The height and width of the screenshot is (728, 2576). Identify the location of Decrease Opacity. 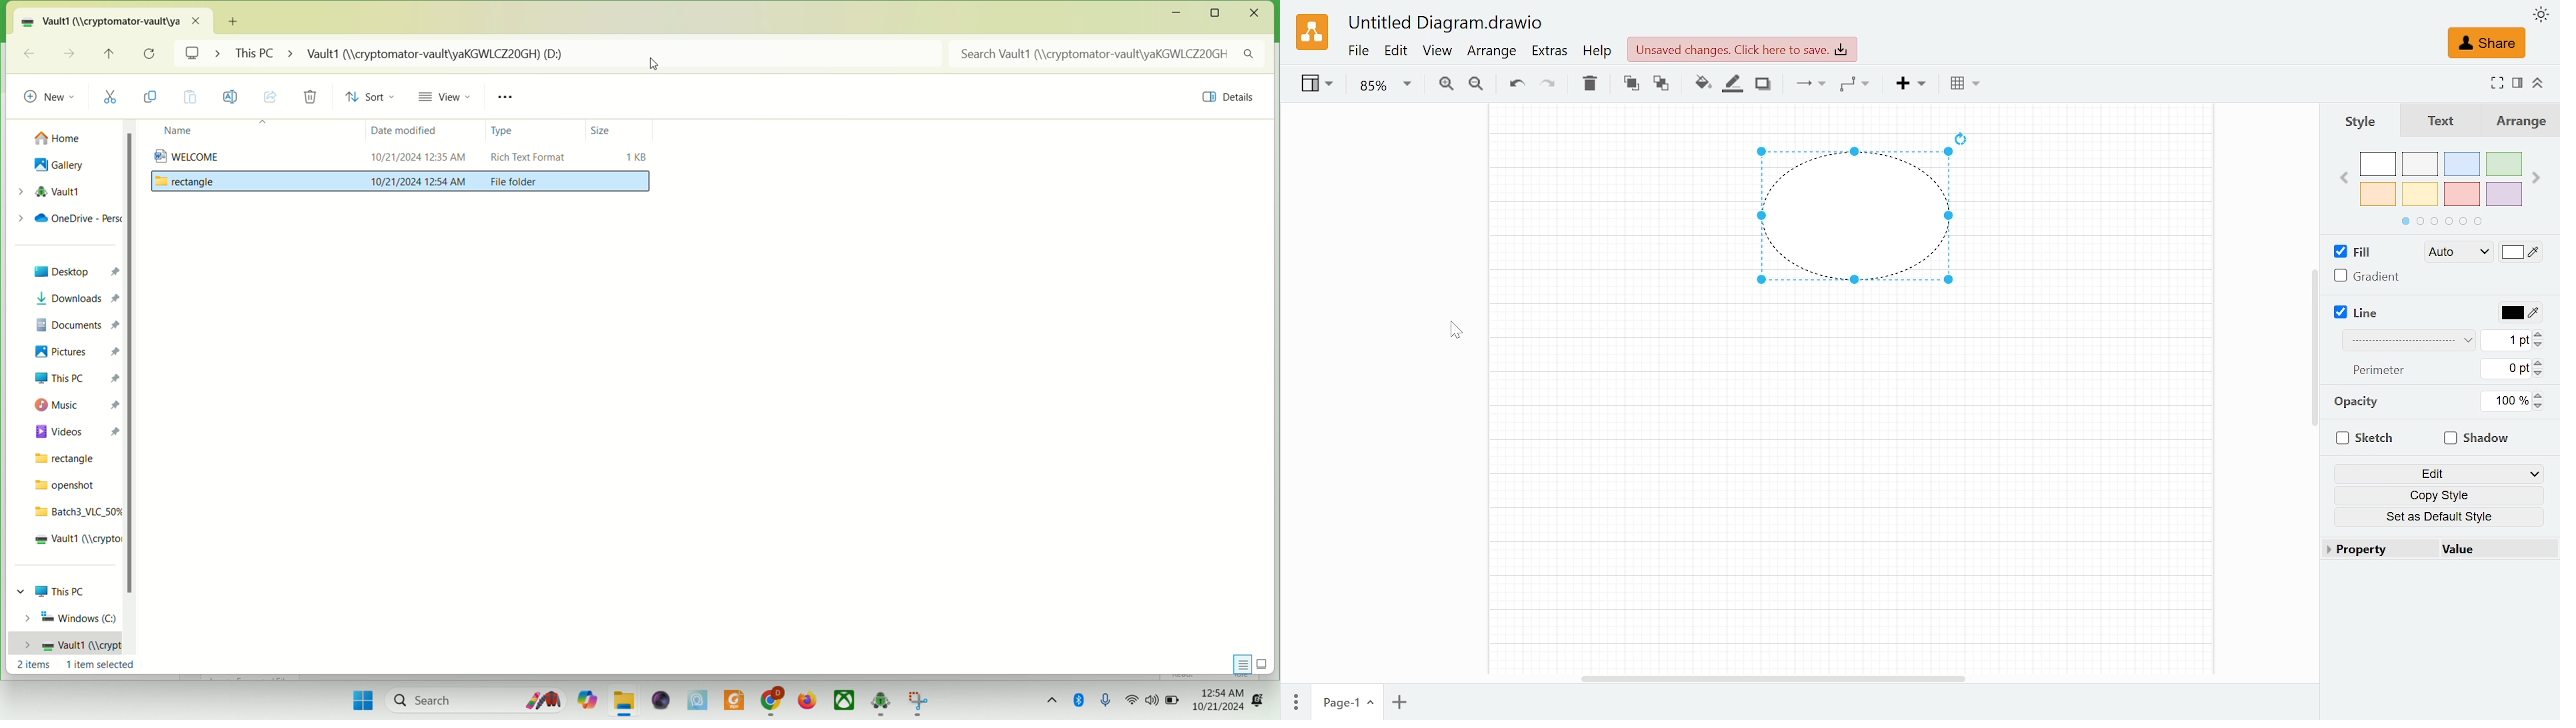
(2542, 408).